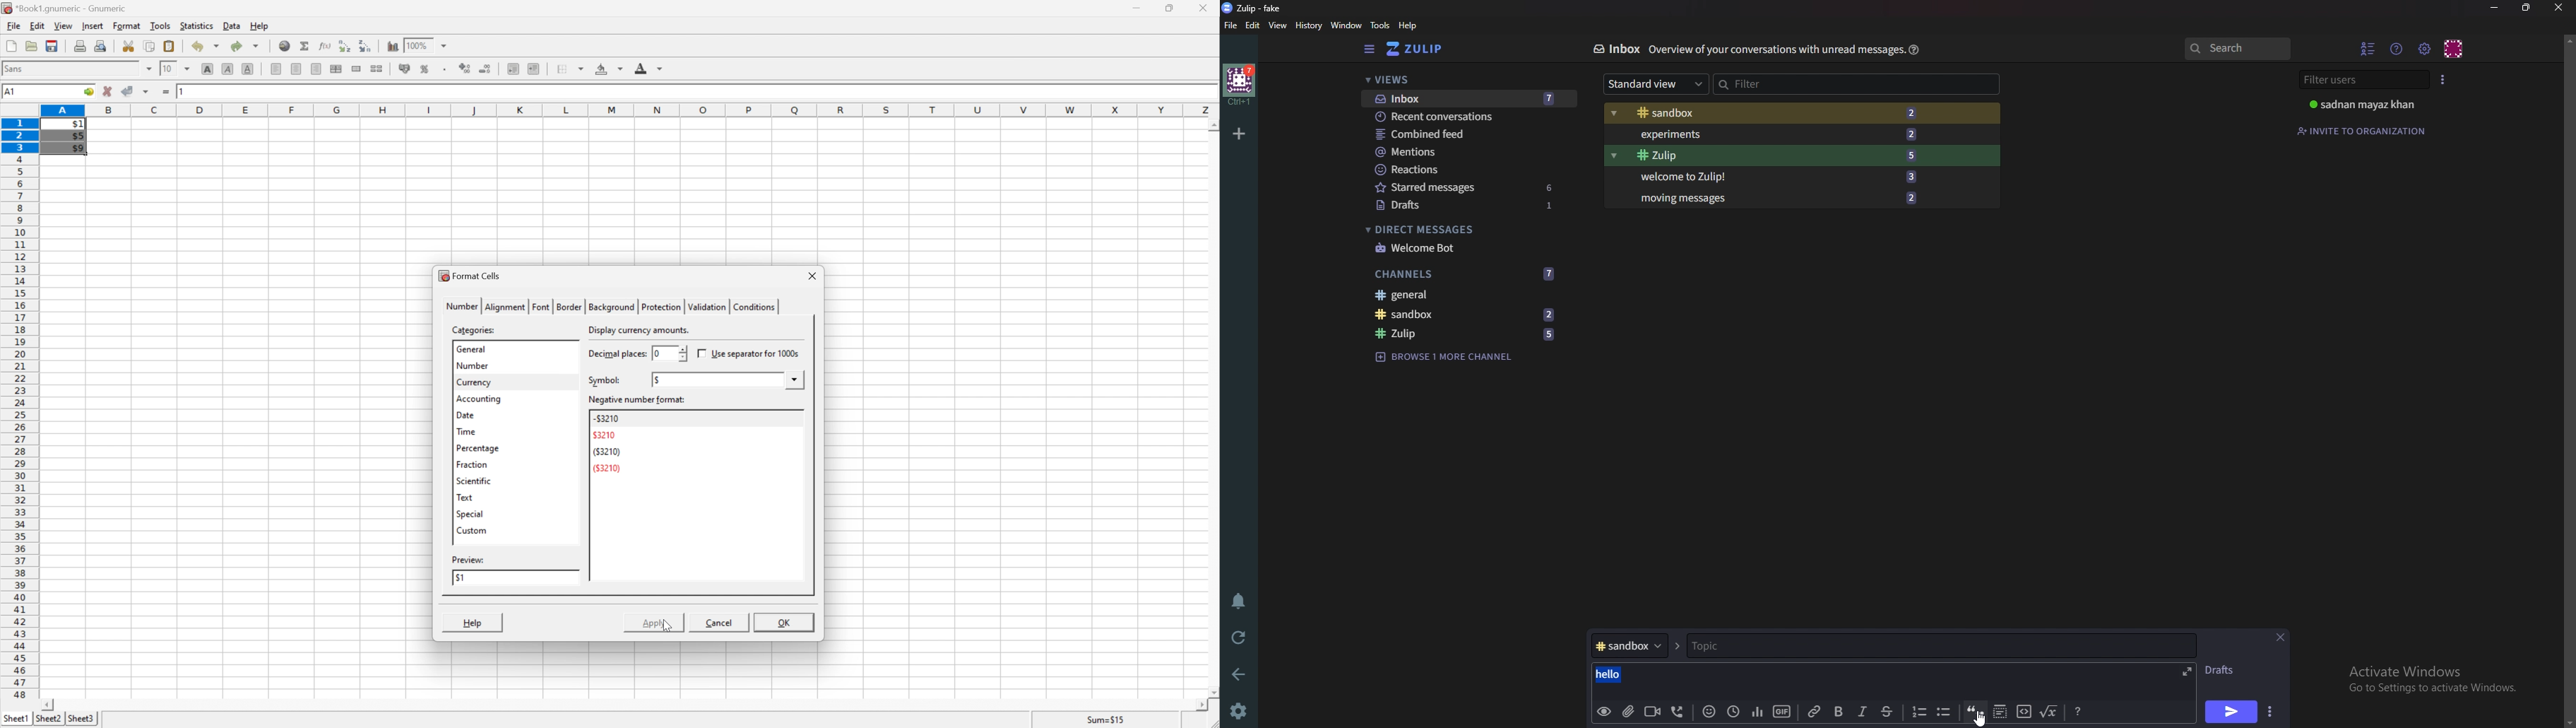 The image size is (2576, 728). What do you see at coordinates (1815, 712) in the screenshot?
I see `link` at bounding box center [1815, 712].